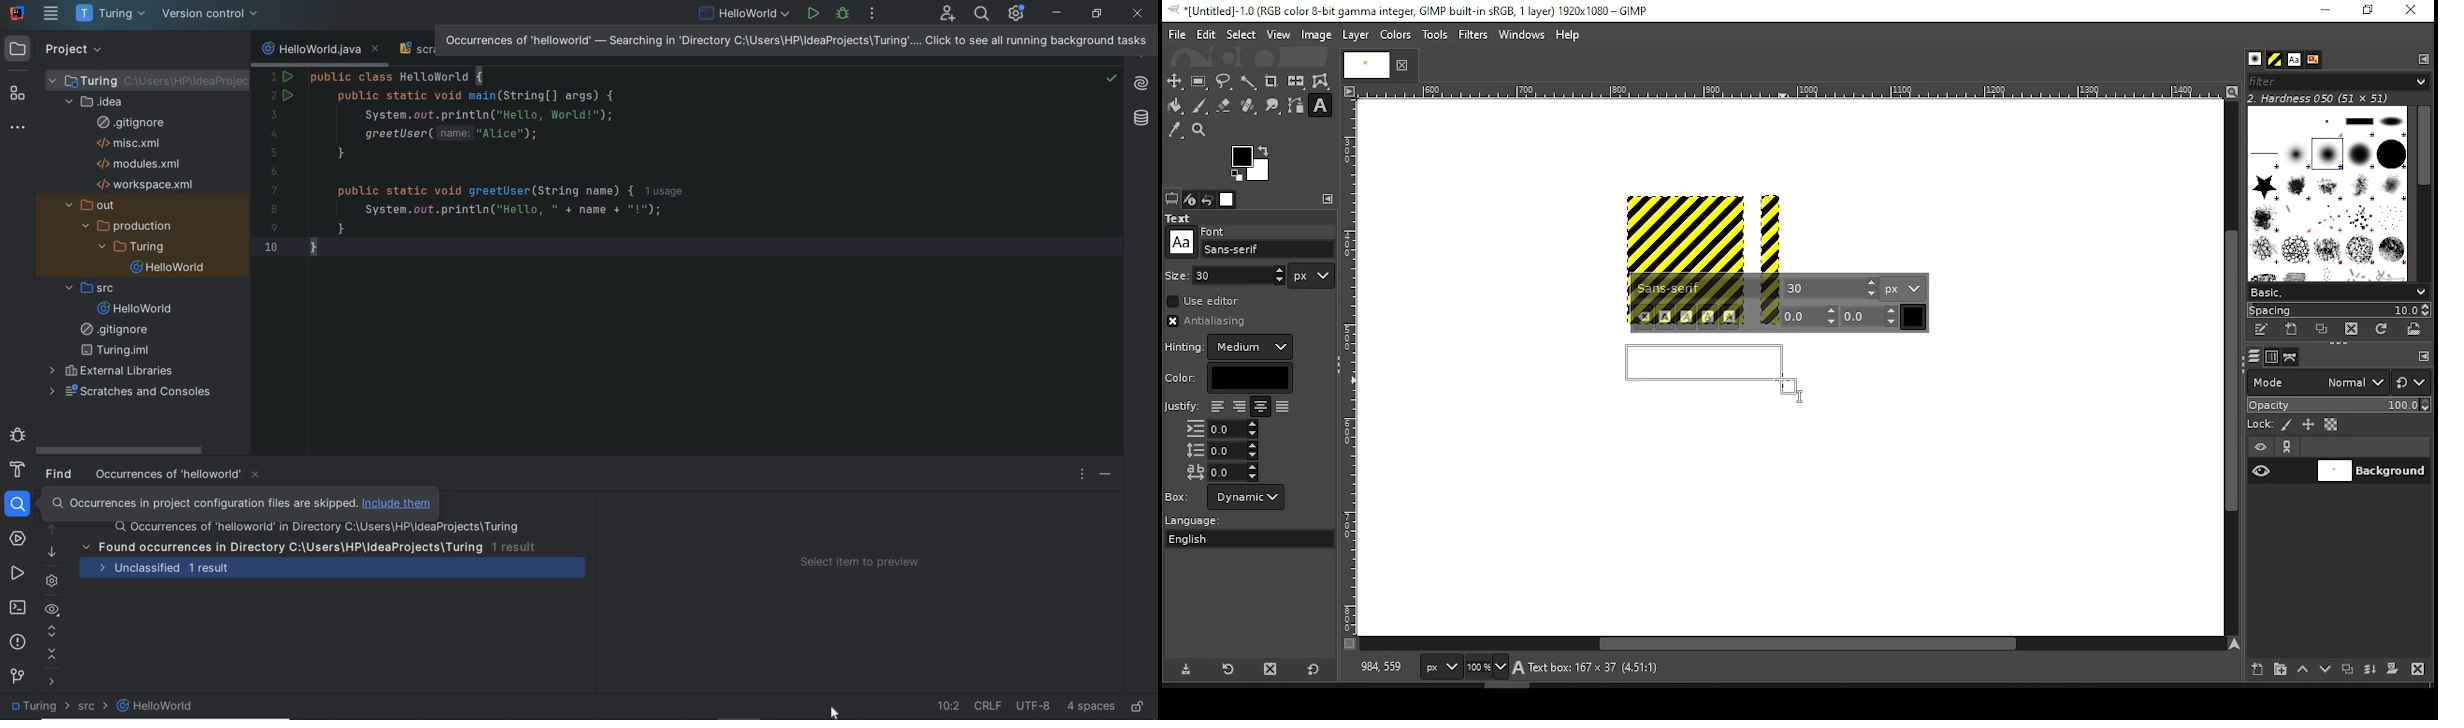 This screenshot has height=728, width=2464. I want to click on project name, so click(112, 14).